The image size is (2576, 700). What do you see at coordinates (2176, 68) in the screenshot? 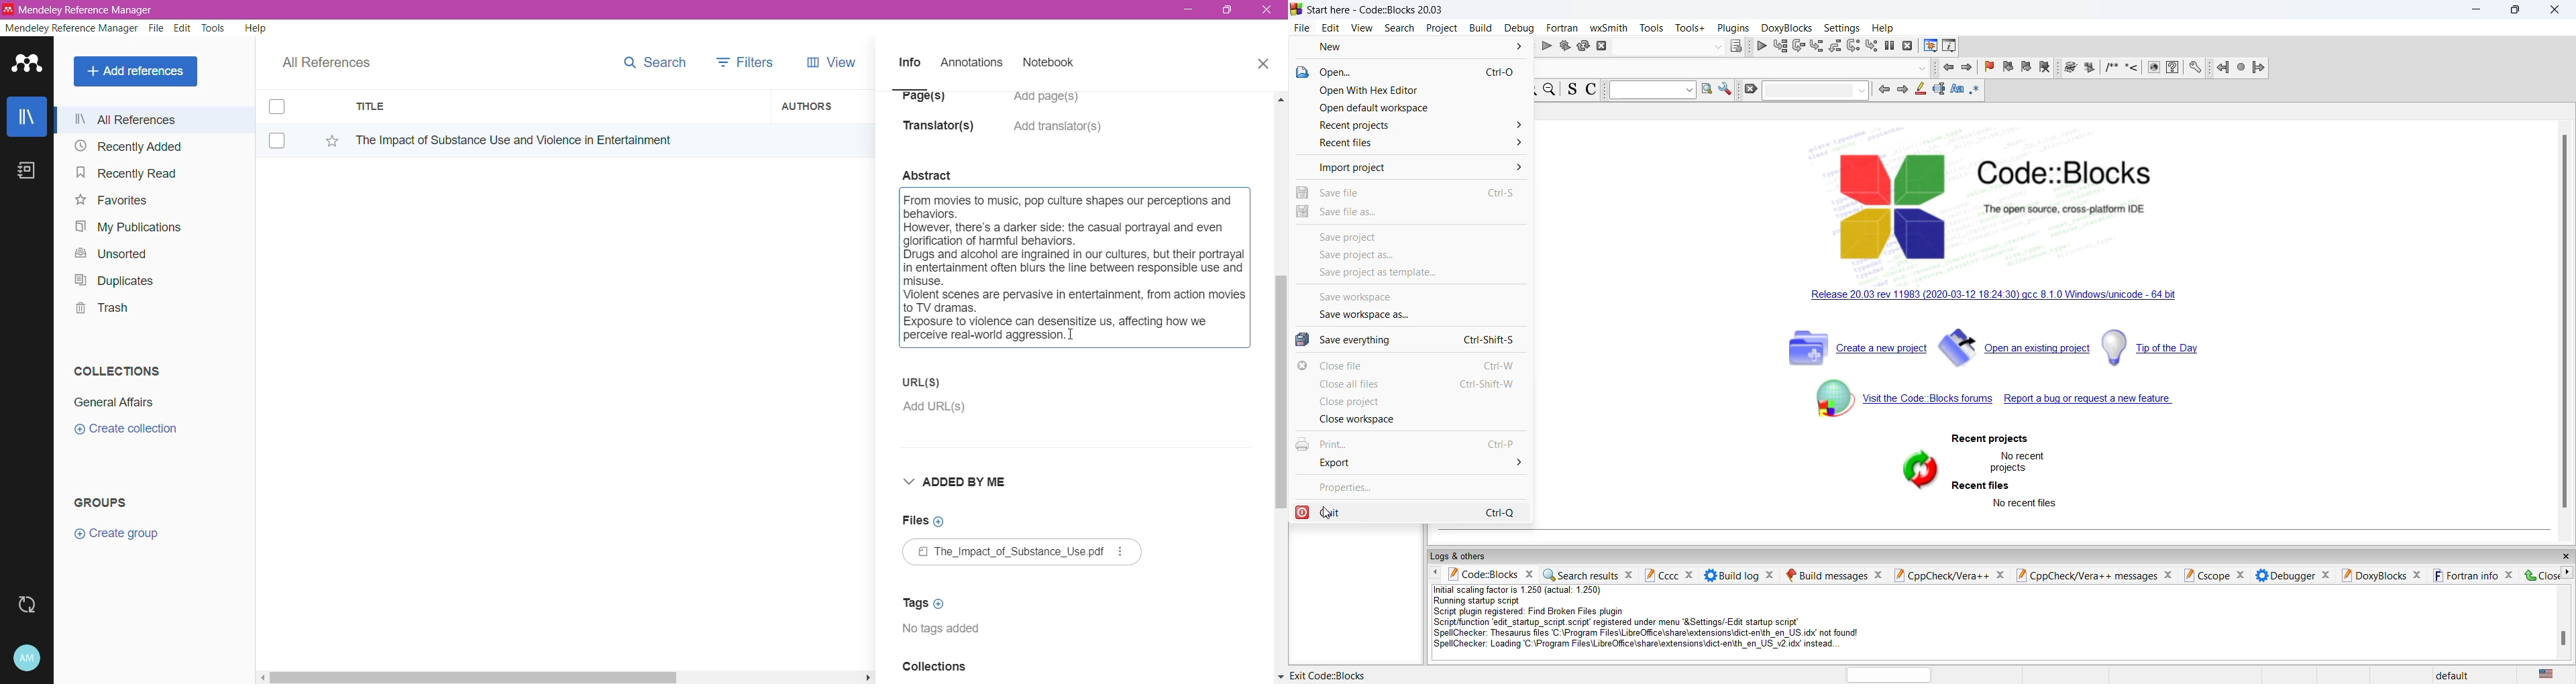
I see `faq` at bounding box center [2176, 68].